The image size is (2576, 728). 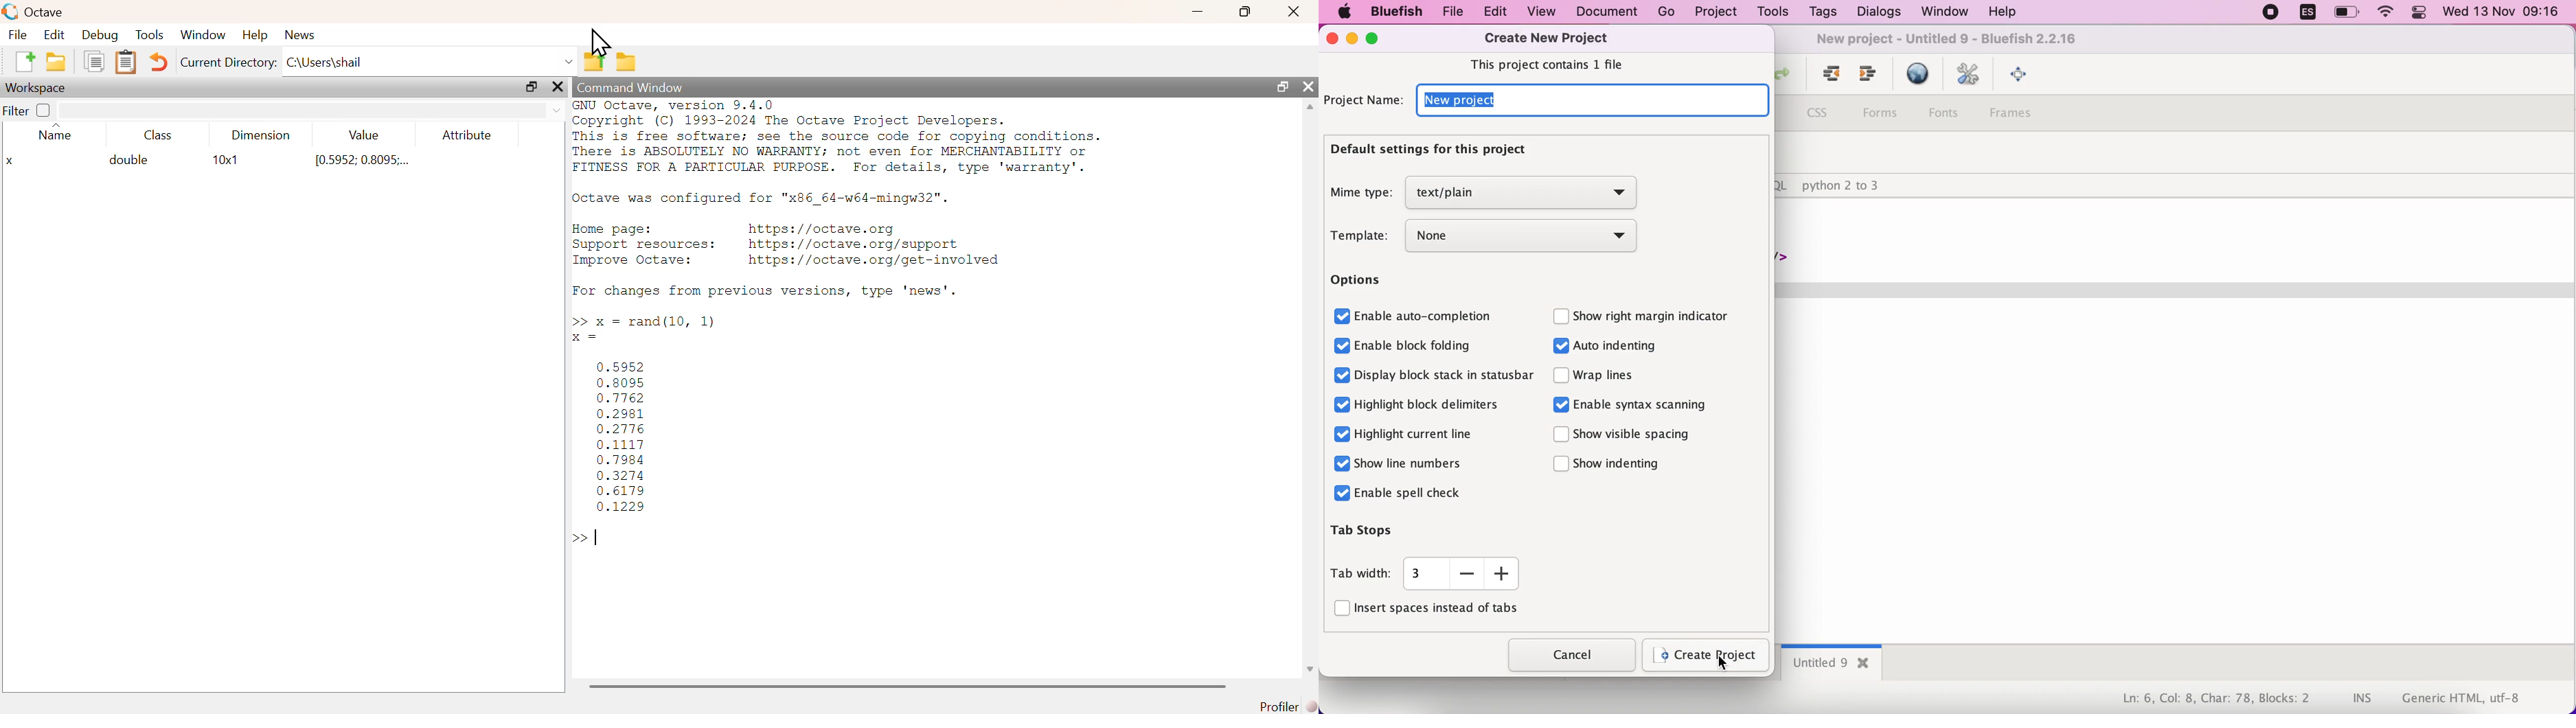 I want to click on Auto indenting checkbox, so click(x=1626, y=349).